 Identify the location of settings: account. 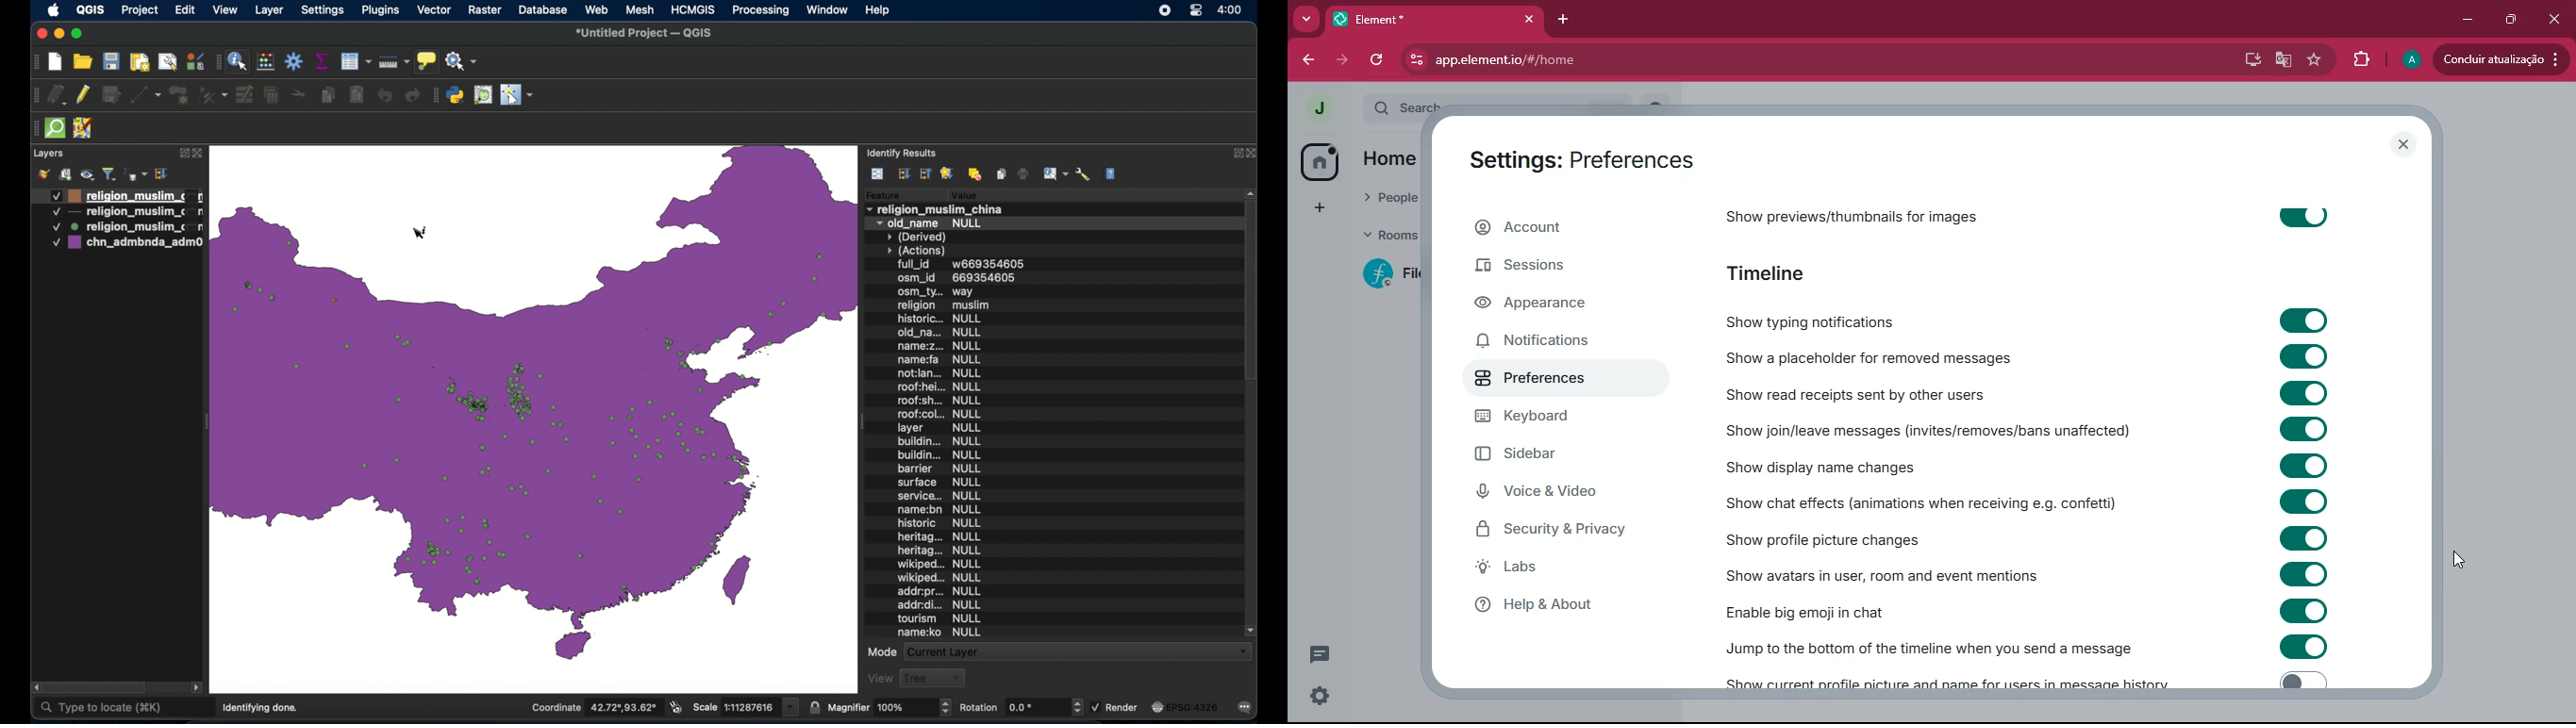
(1575, 163).